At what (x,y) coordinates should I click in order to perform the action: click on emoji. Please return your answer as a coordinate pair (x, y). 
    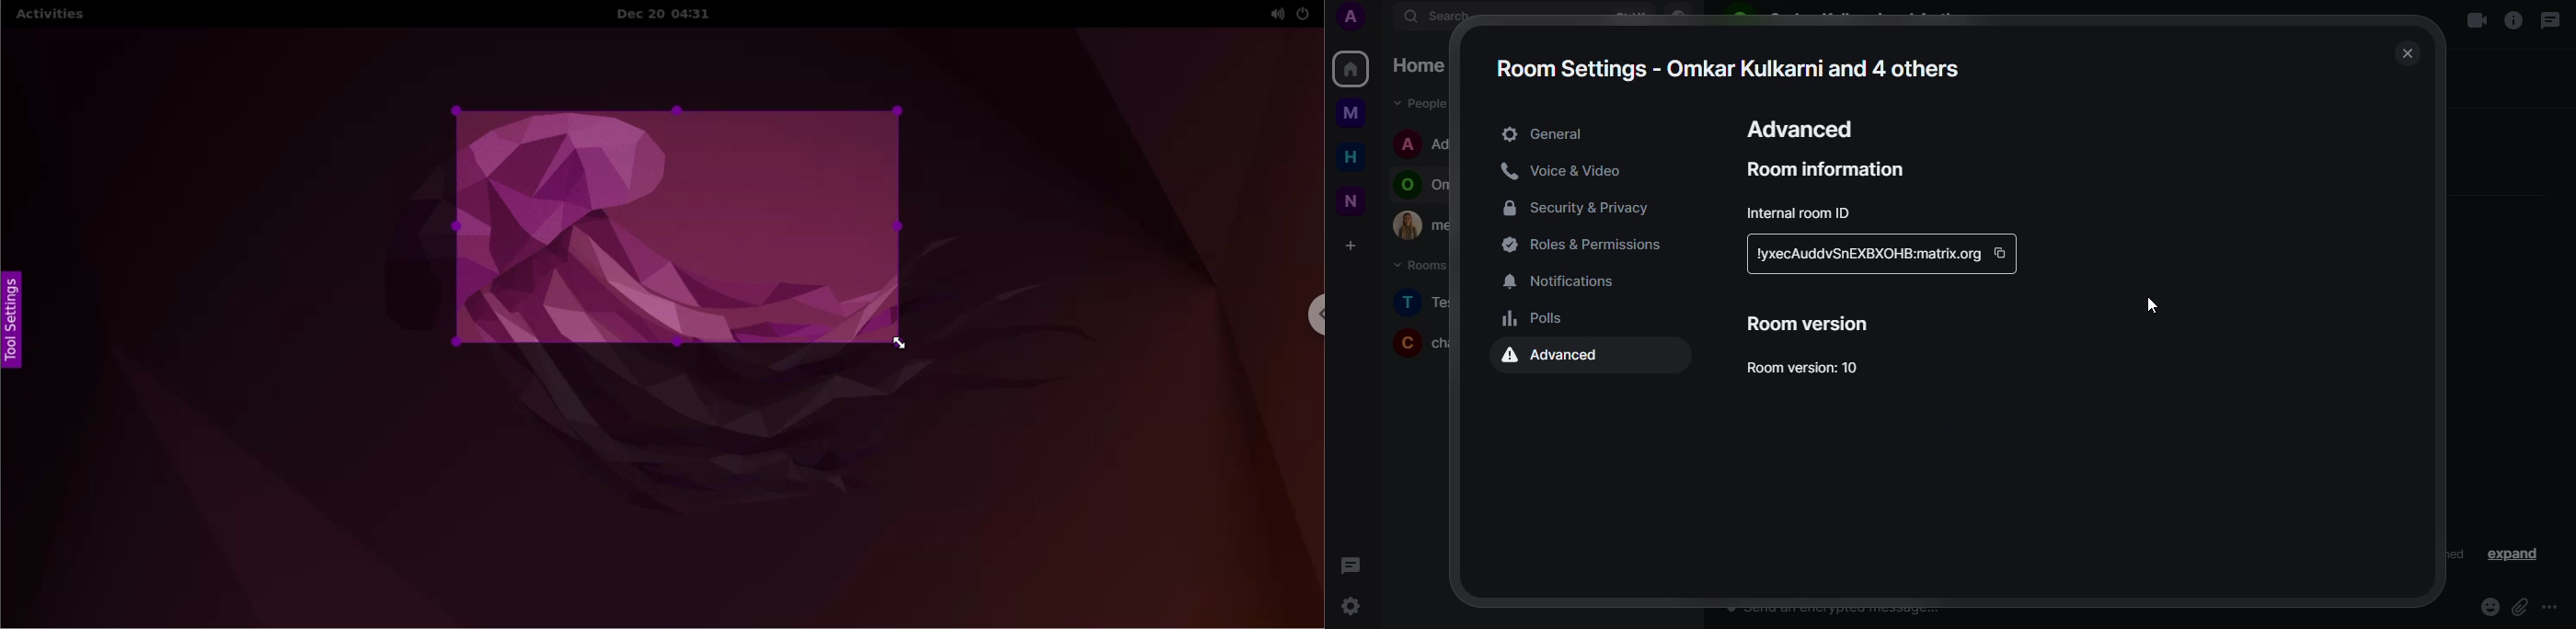
    Looking at the image, I should click on (2487, 608).